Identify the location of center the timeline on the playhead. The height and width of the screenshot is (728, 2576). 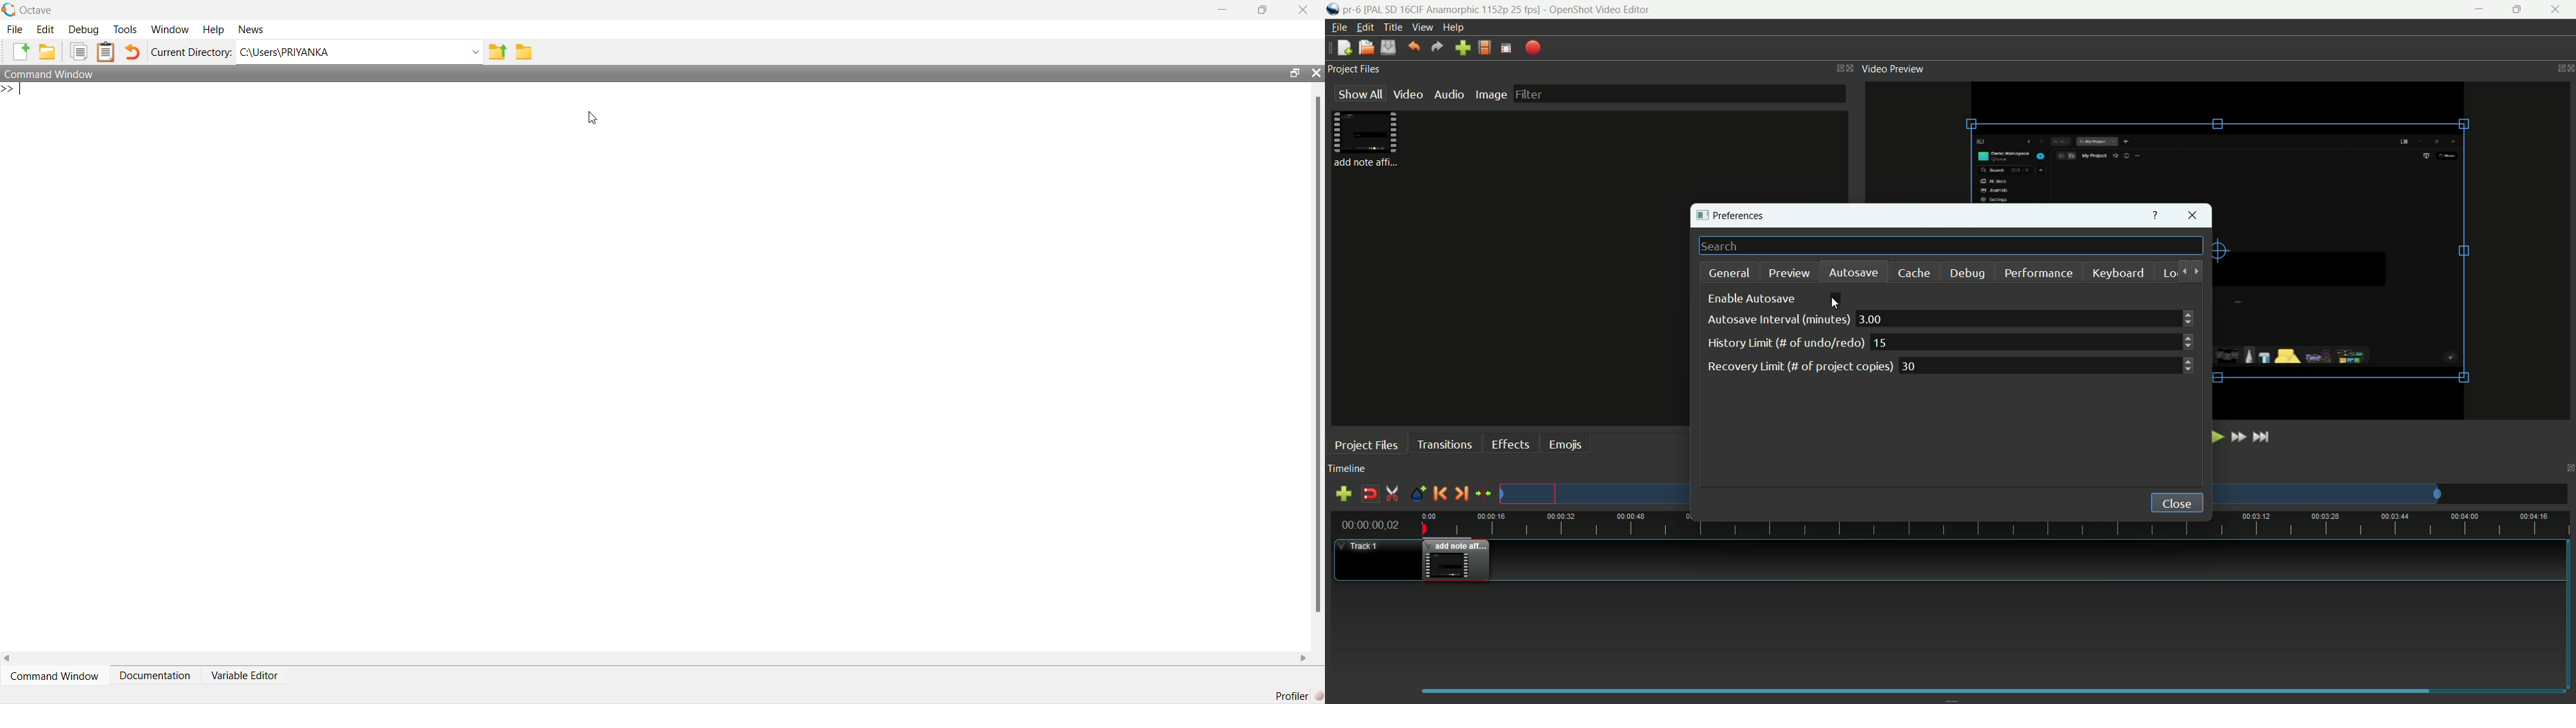
(1483, 493).